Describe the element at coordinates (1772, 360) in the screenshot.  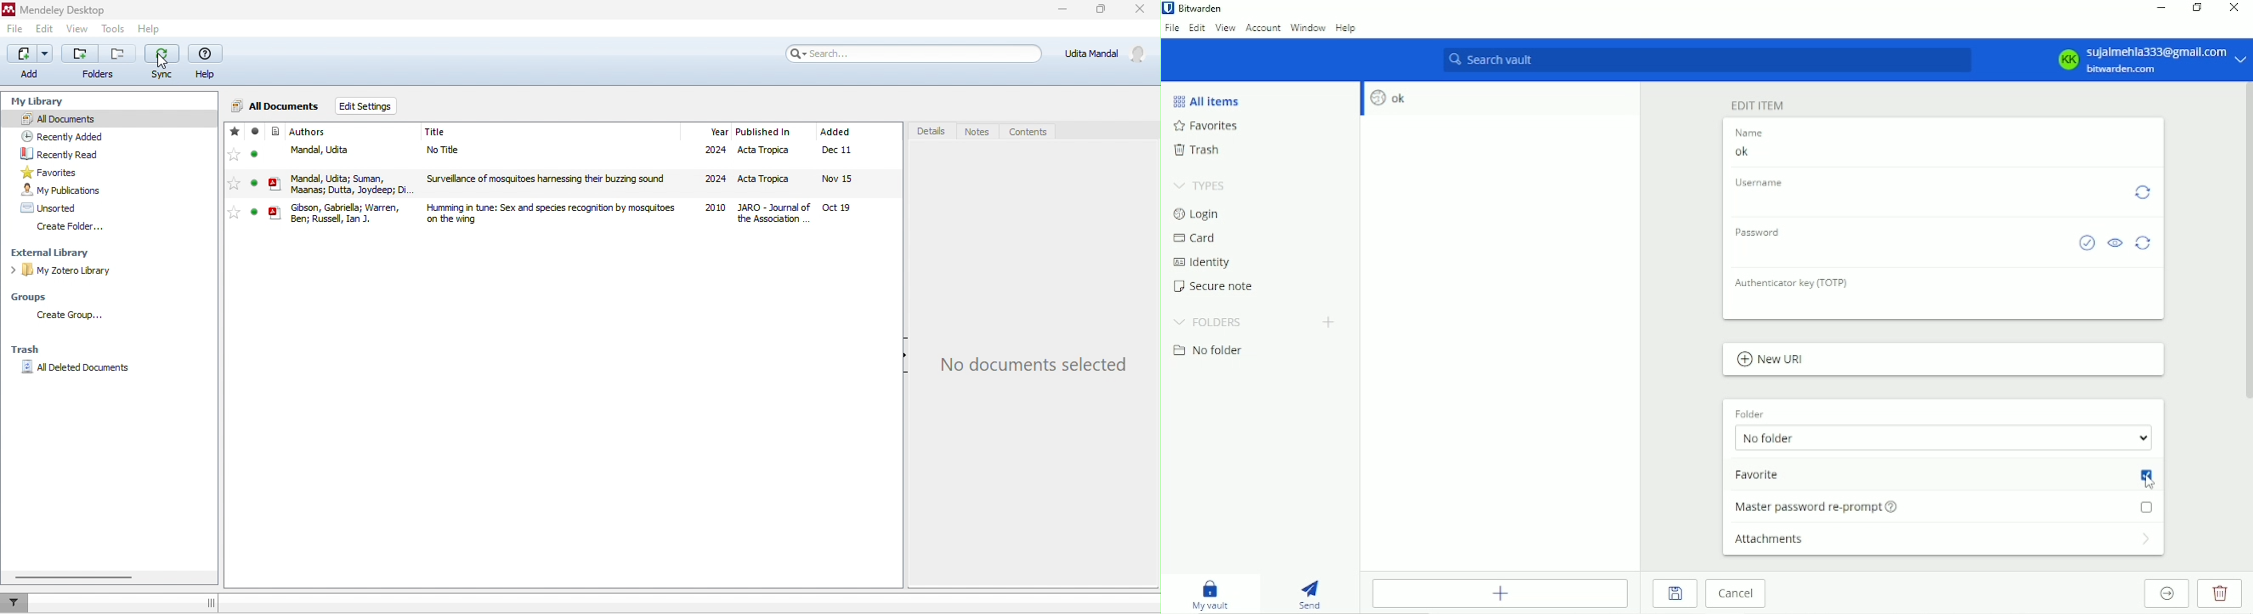
I see `add New URL` at that location.